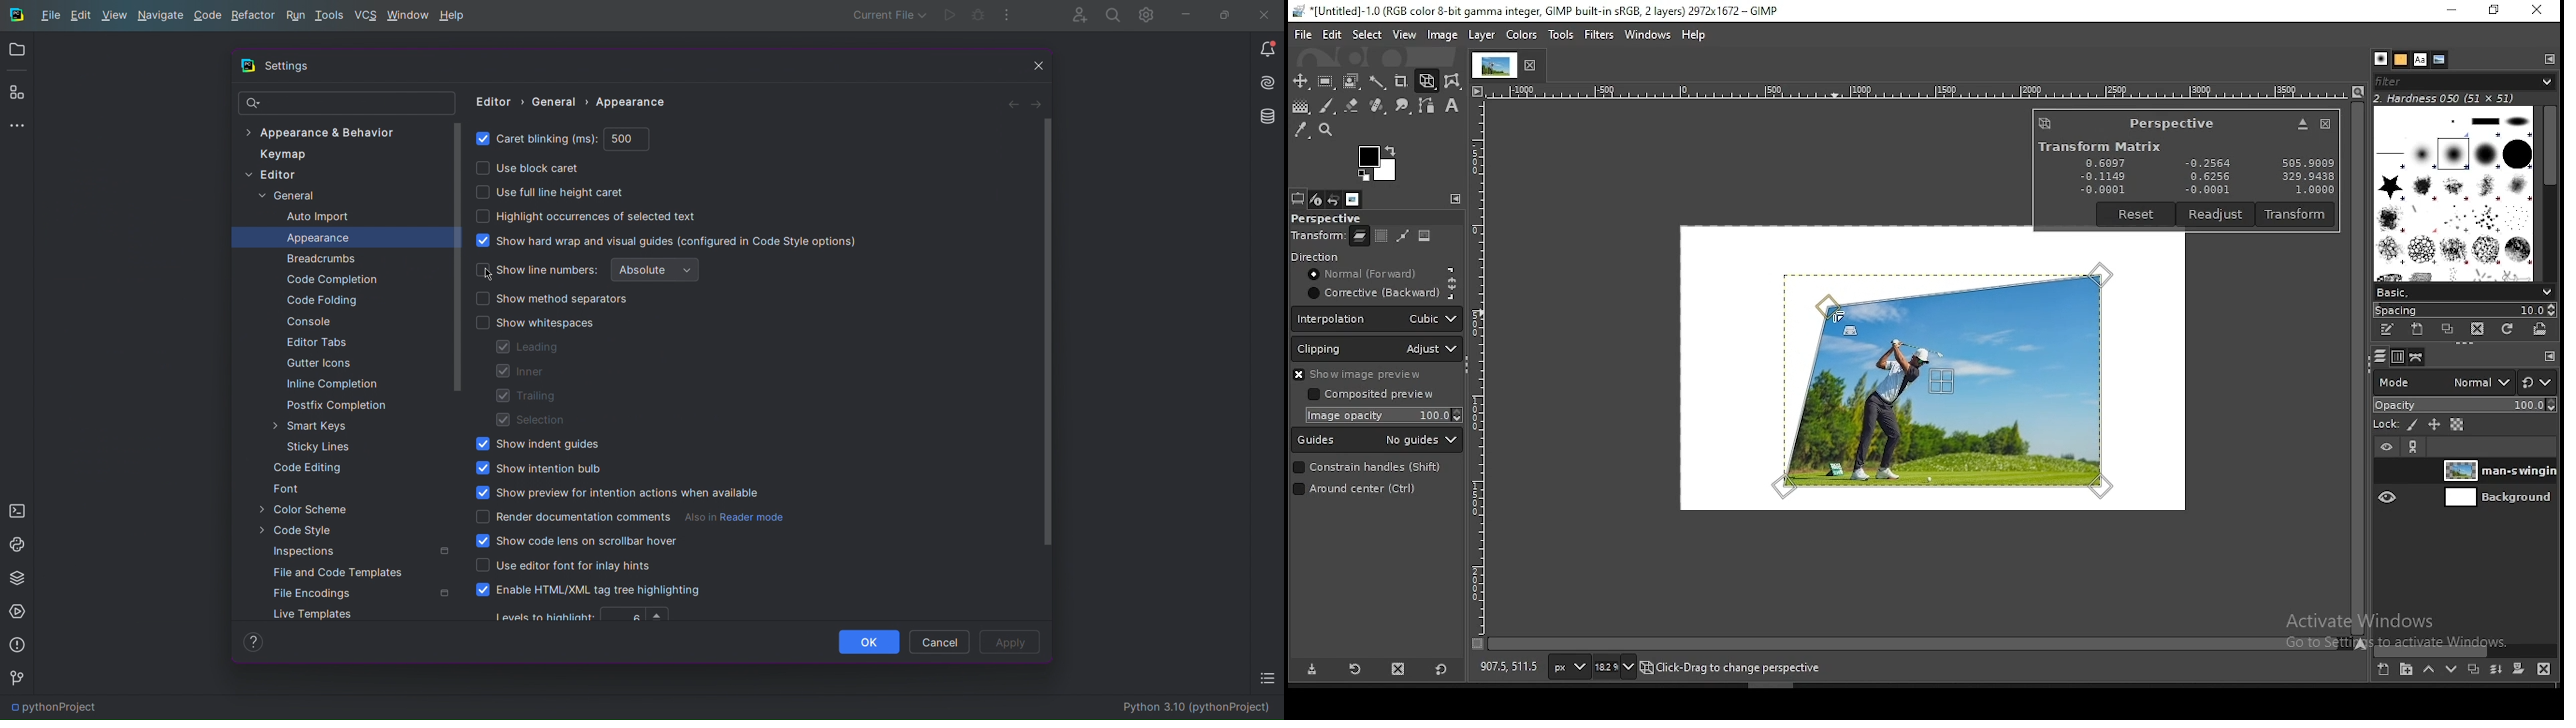  I want to click on image, so click(1948, 378).